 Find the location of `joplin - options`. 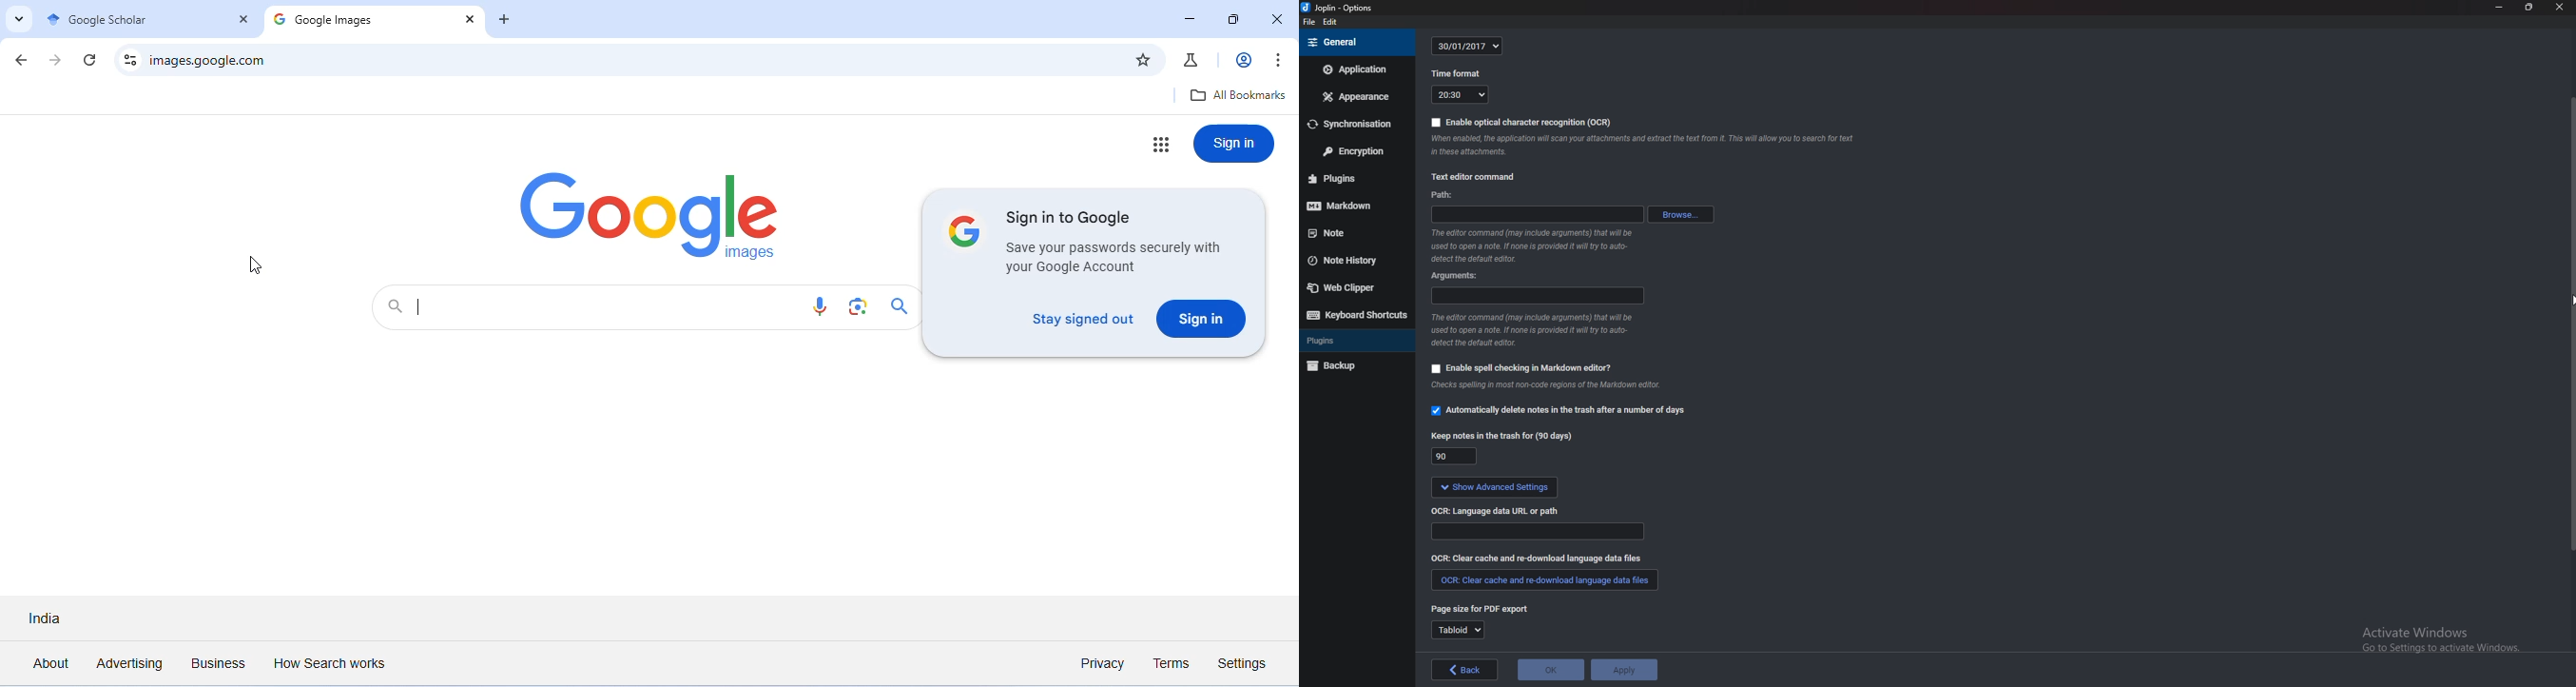

joplin - options is located at coordinates (1342, 9).